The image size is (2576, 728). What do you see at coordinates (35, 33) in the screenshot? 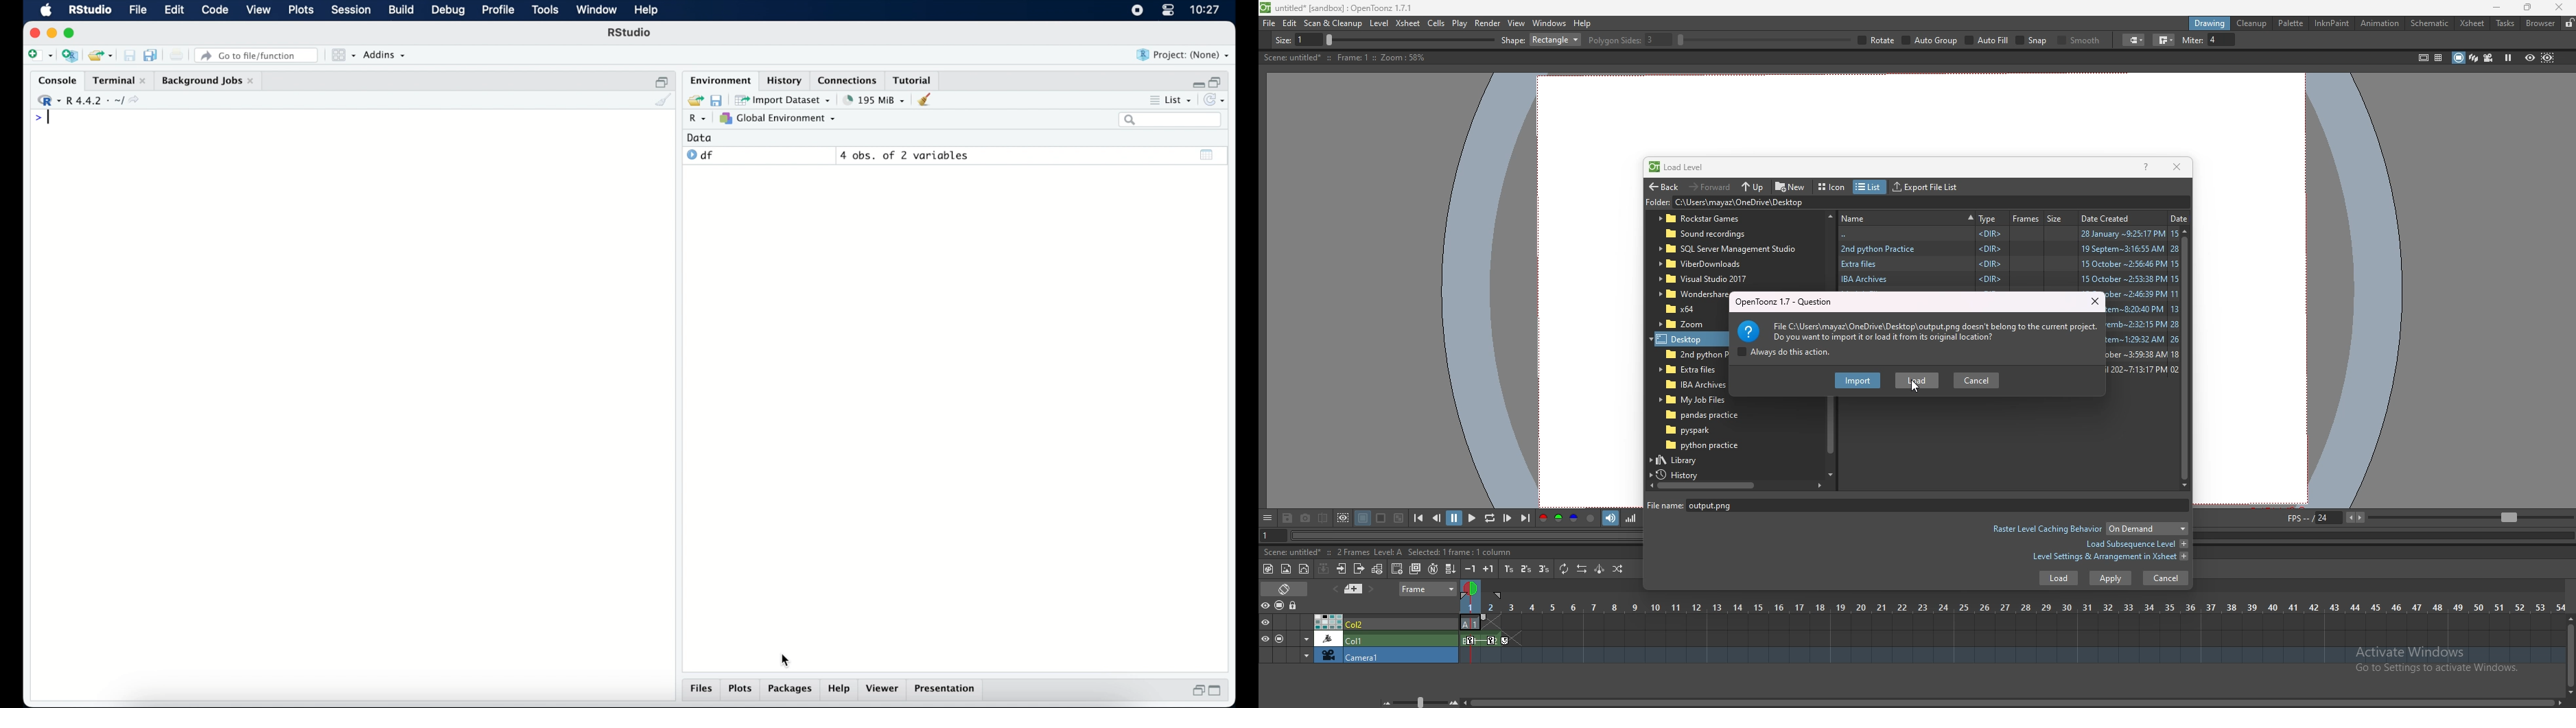
I see `close` at bounding box center [35, 33].